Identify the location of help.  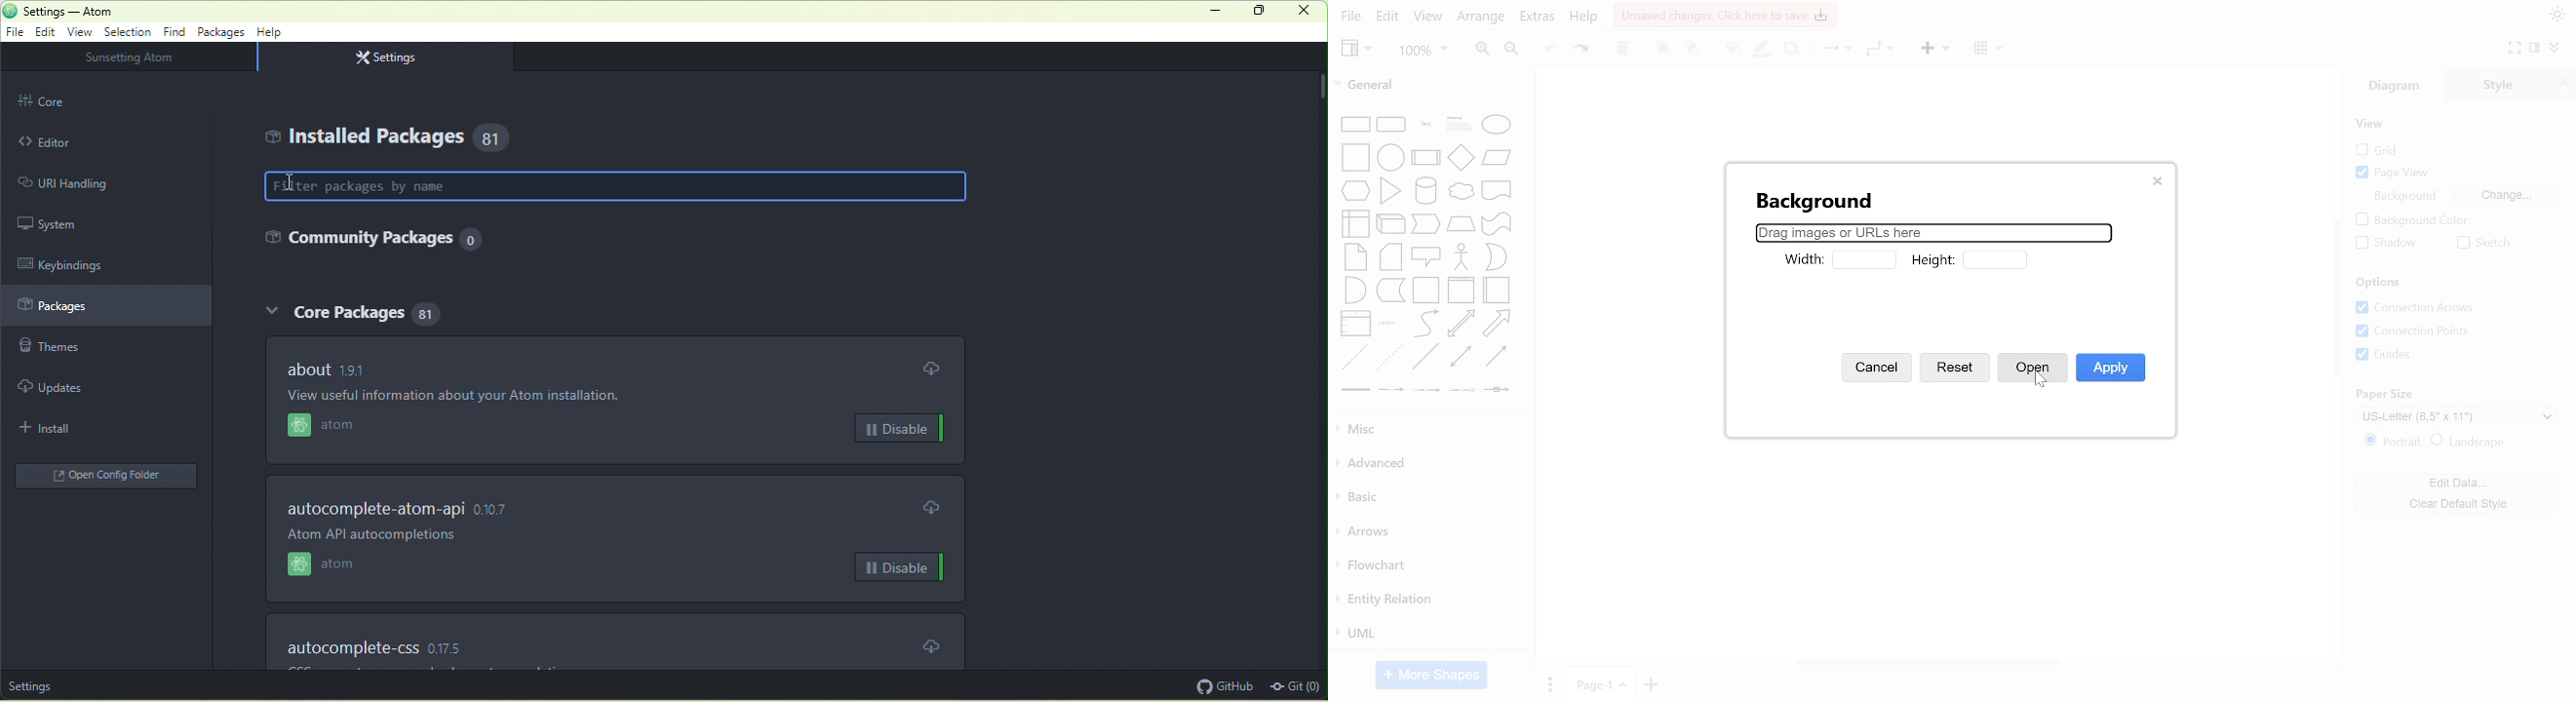
(1584, 20).